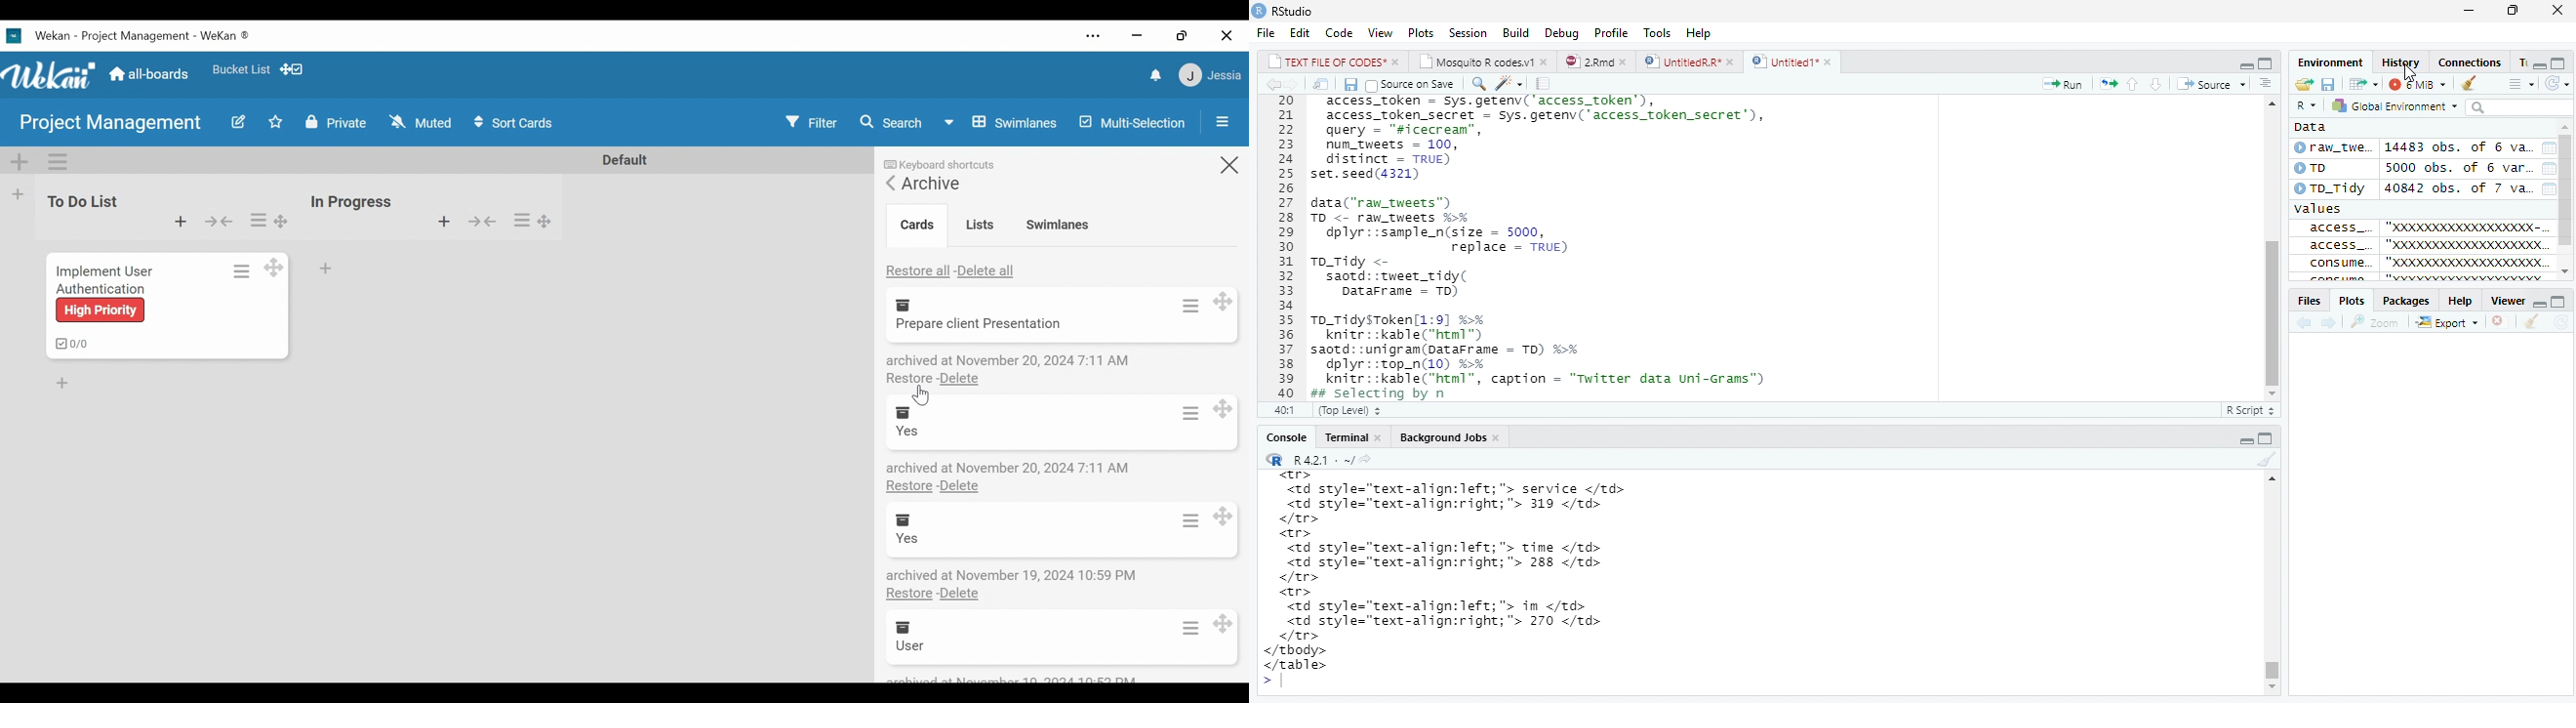 Image resolution: width=2576 pixels, height=728 pixels. Describe the element at coordinates (910, 487) in the screenshot. I see `Restore` at that location.